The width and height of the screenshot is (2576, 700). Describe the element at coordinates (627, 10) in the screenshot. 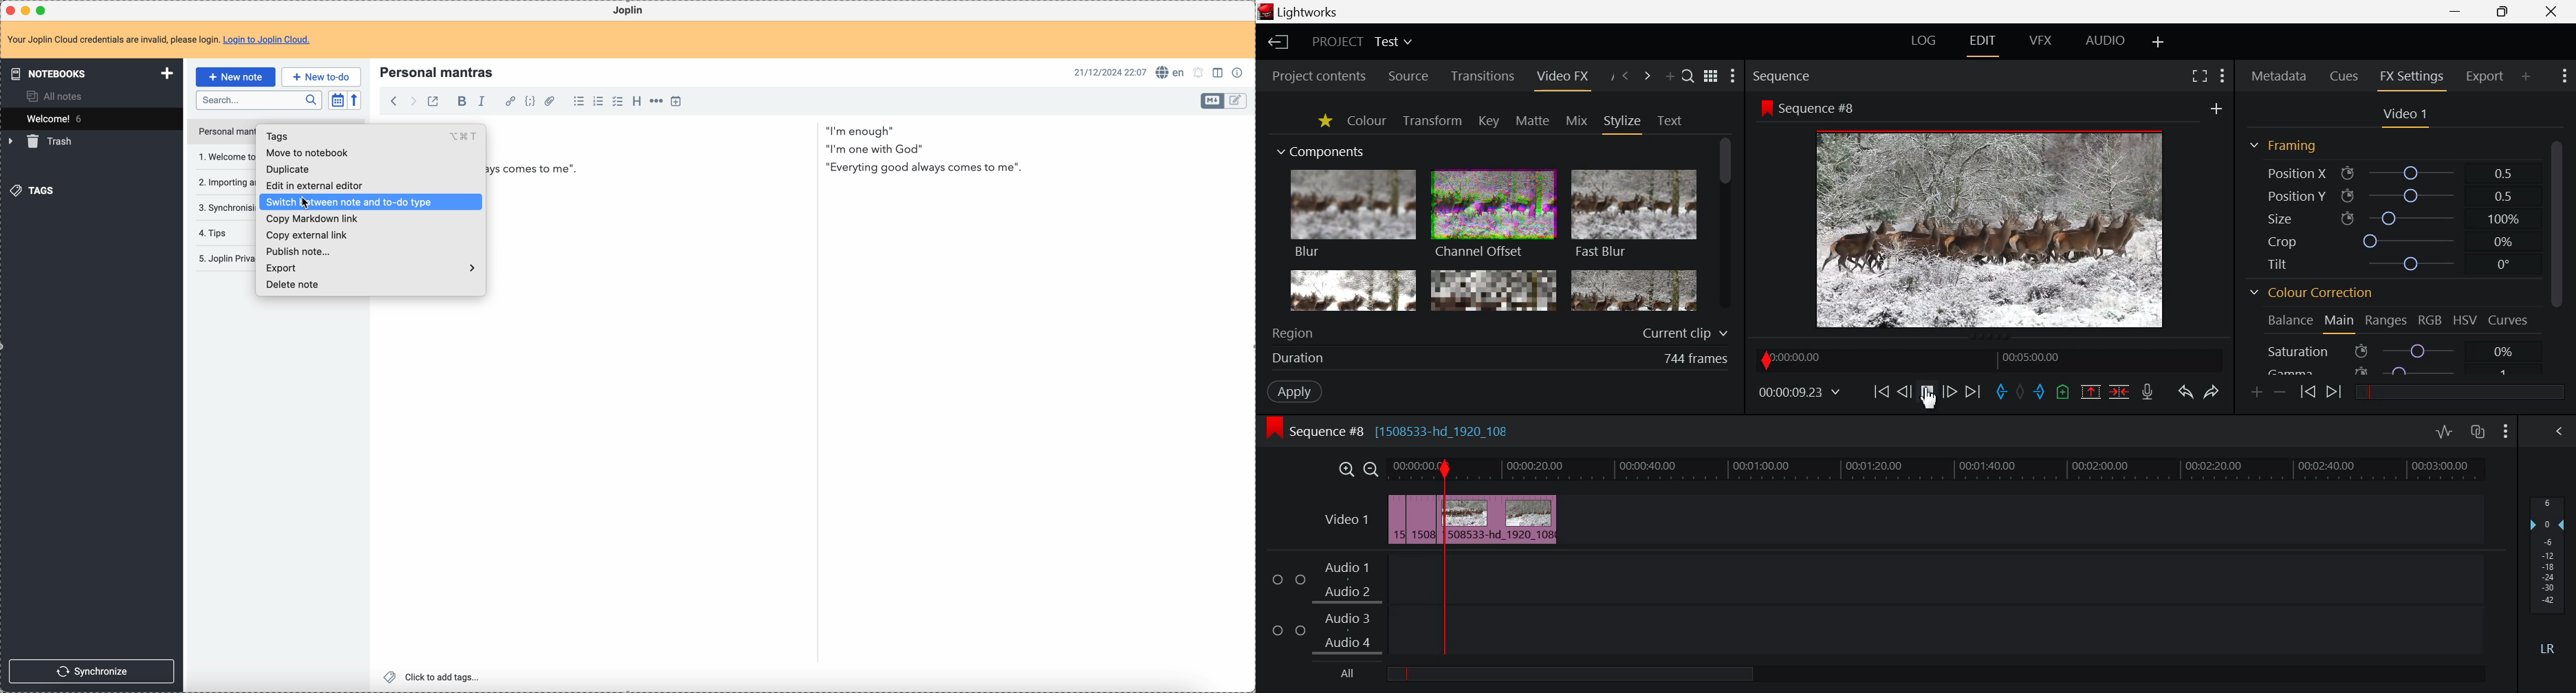

I see `Joplin` at that location.